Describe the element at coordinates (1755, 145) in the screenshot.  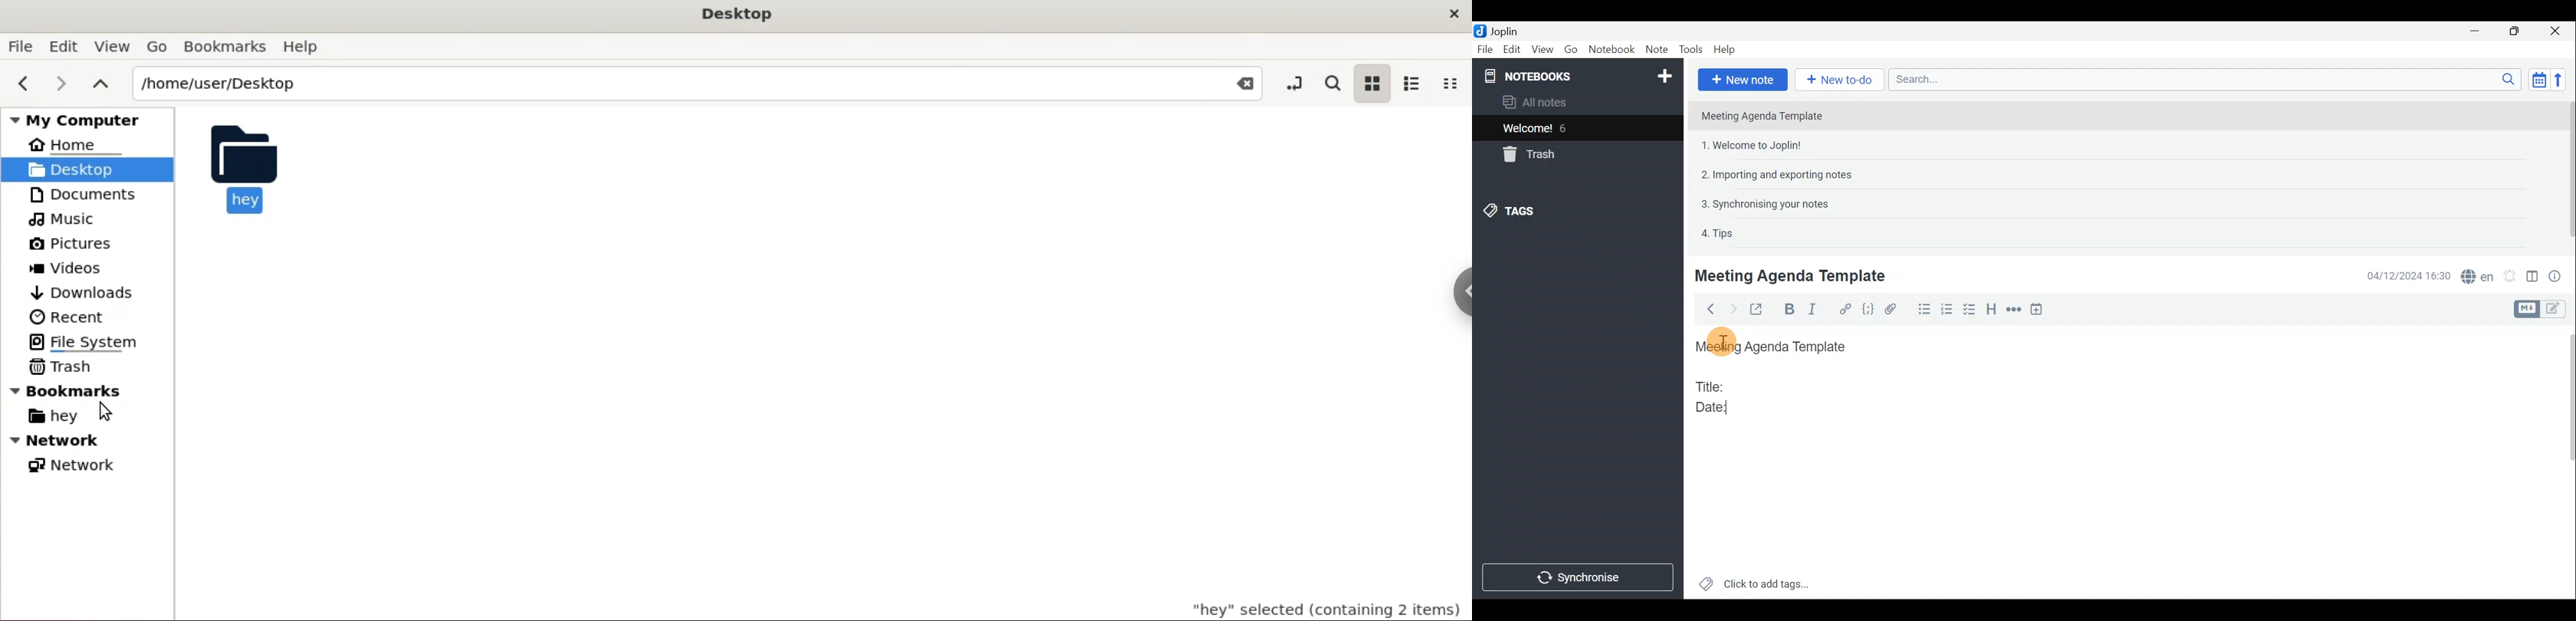
I see `1. Welcome to Joplin!` at that location.